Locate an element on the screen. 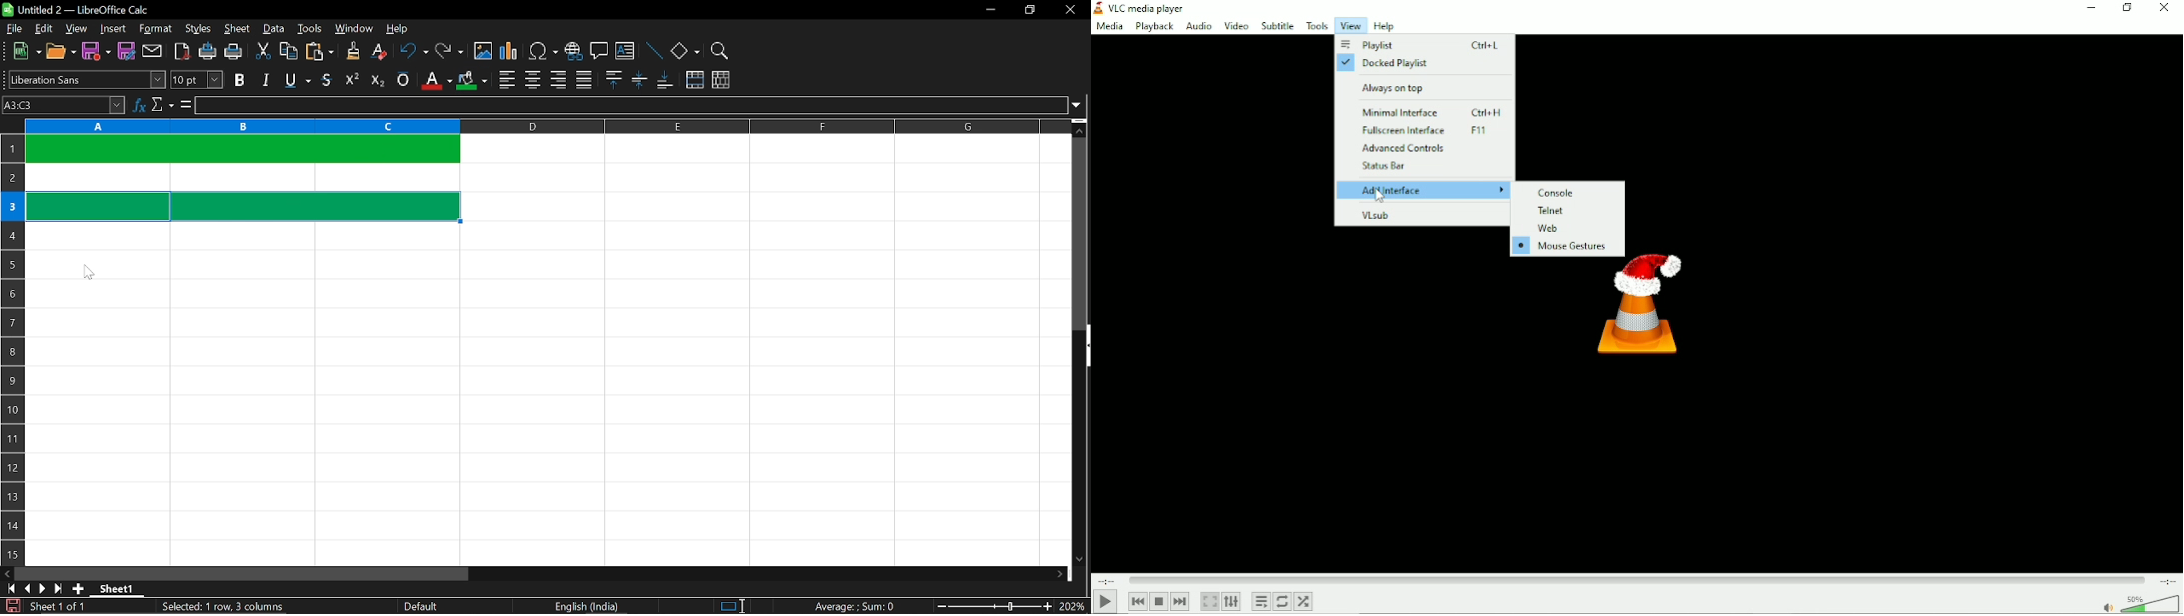 The height and width of the screenshot is (616, 2184). Sheet 1 of 1 is located at coordinates (58, 606).